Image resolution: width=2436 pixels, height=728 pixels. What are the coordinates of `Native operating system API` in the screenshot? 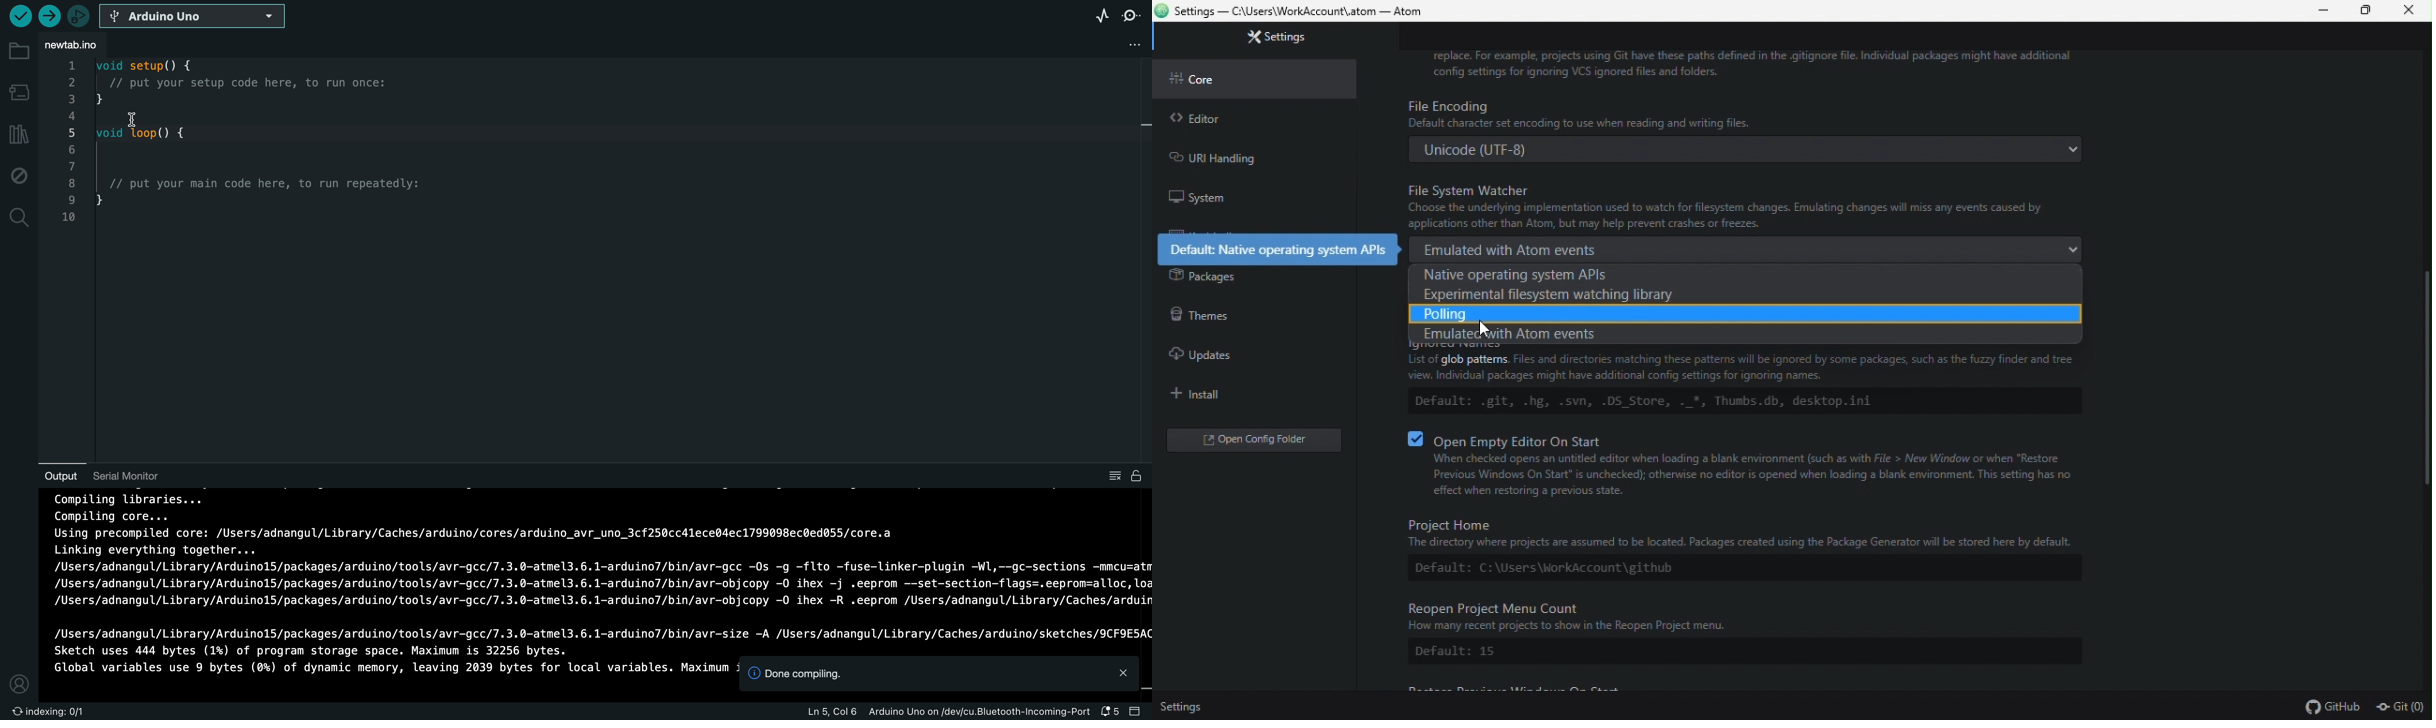 It's located at (1714, 275).